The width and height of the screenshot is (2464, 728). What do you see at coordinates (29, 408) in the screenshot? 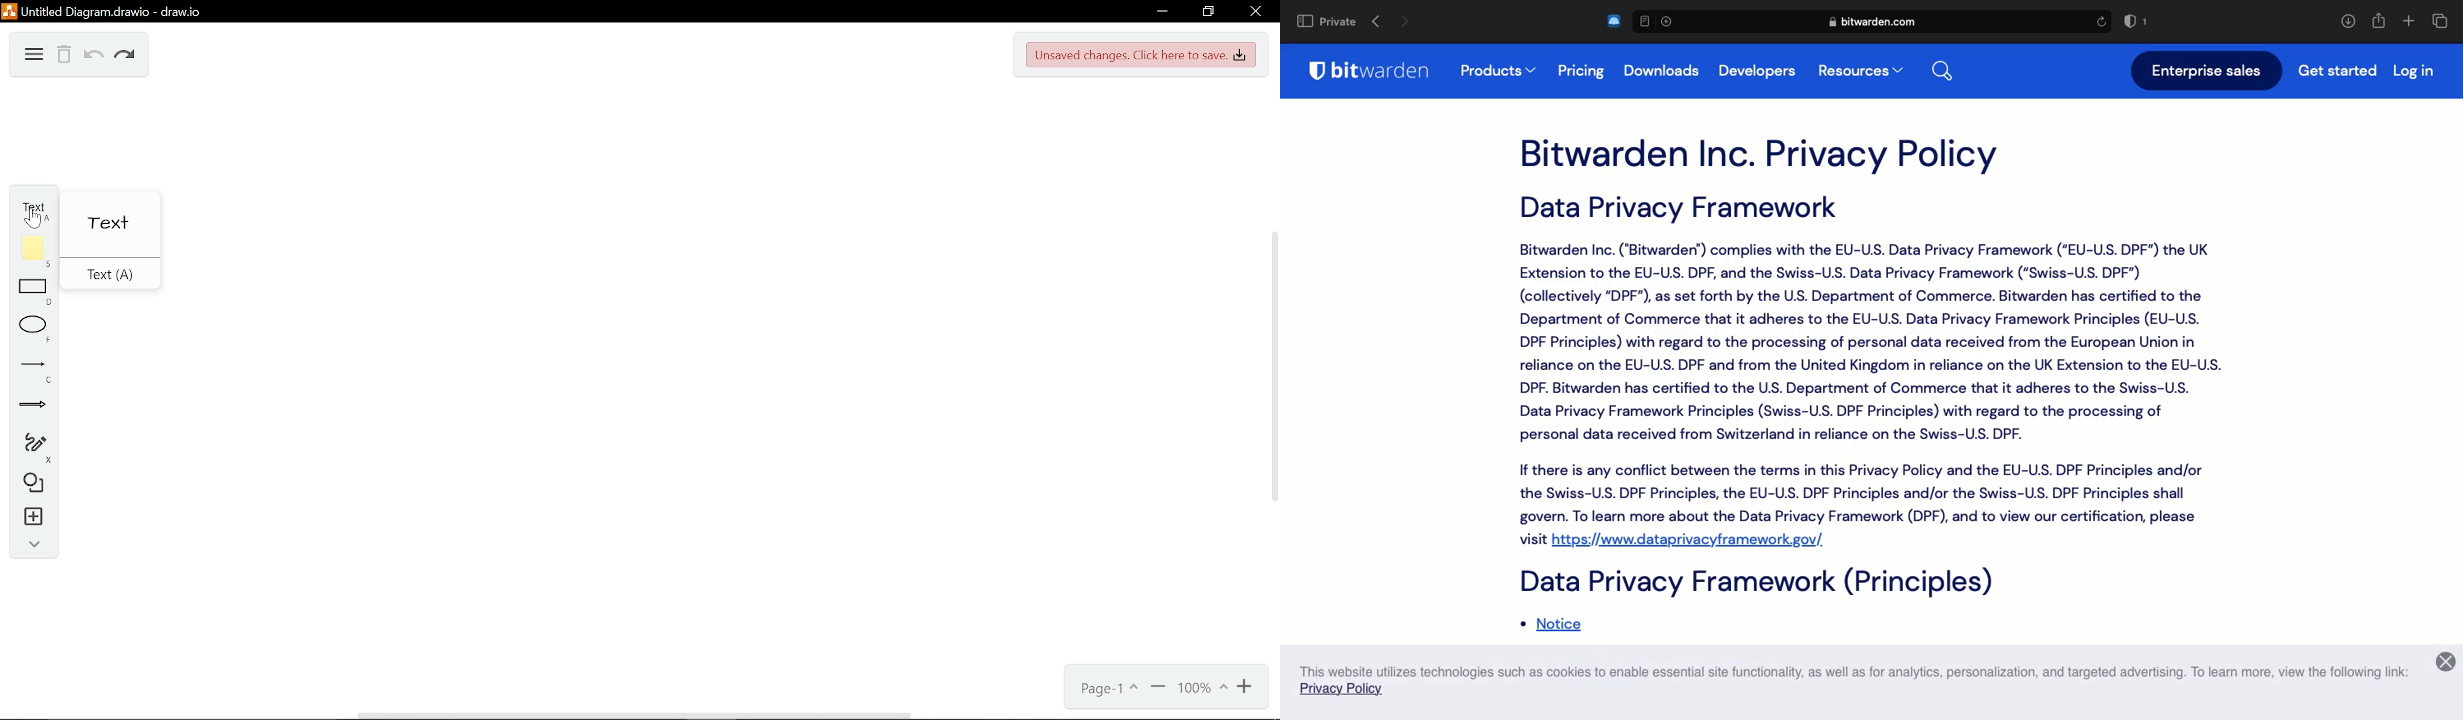
I see `Arrow` at bounding box center [29, 408].